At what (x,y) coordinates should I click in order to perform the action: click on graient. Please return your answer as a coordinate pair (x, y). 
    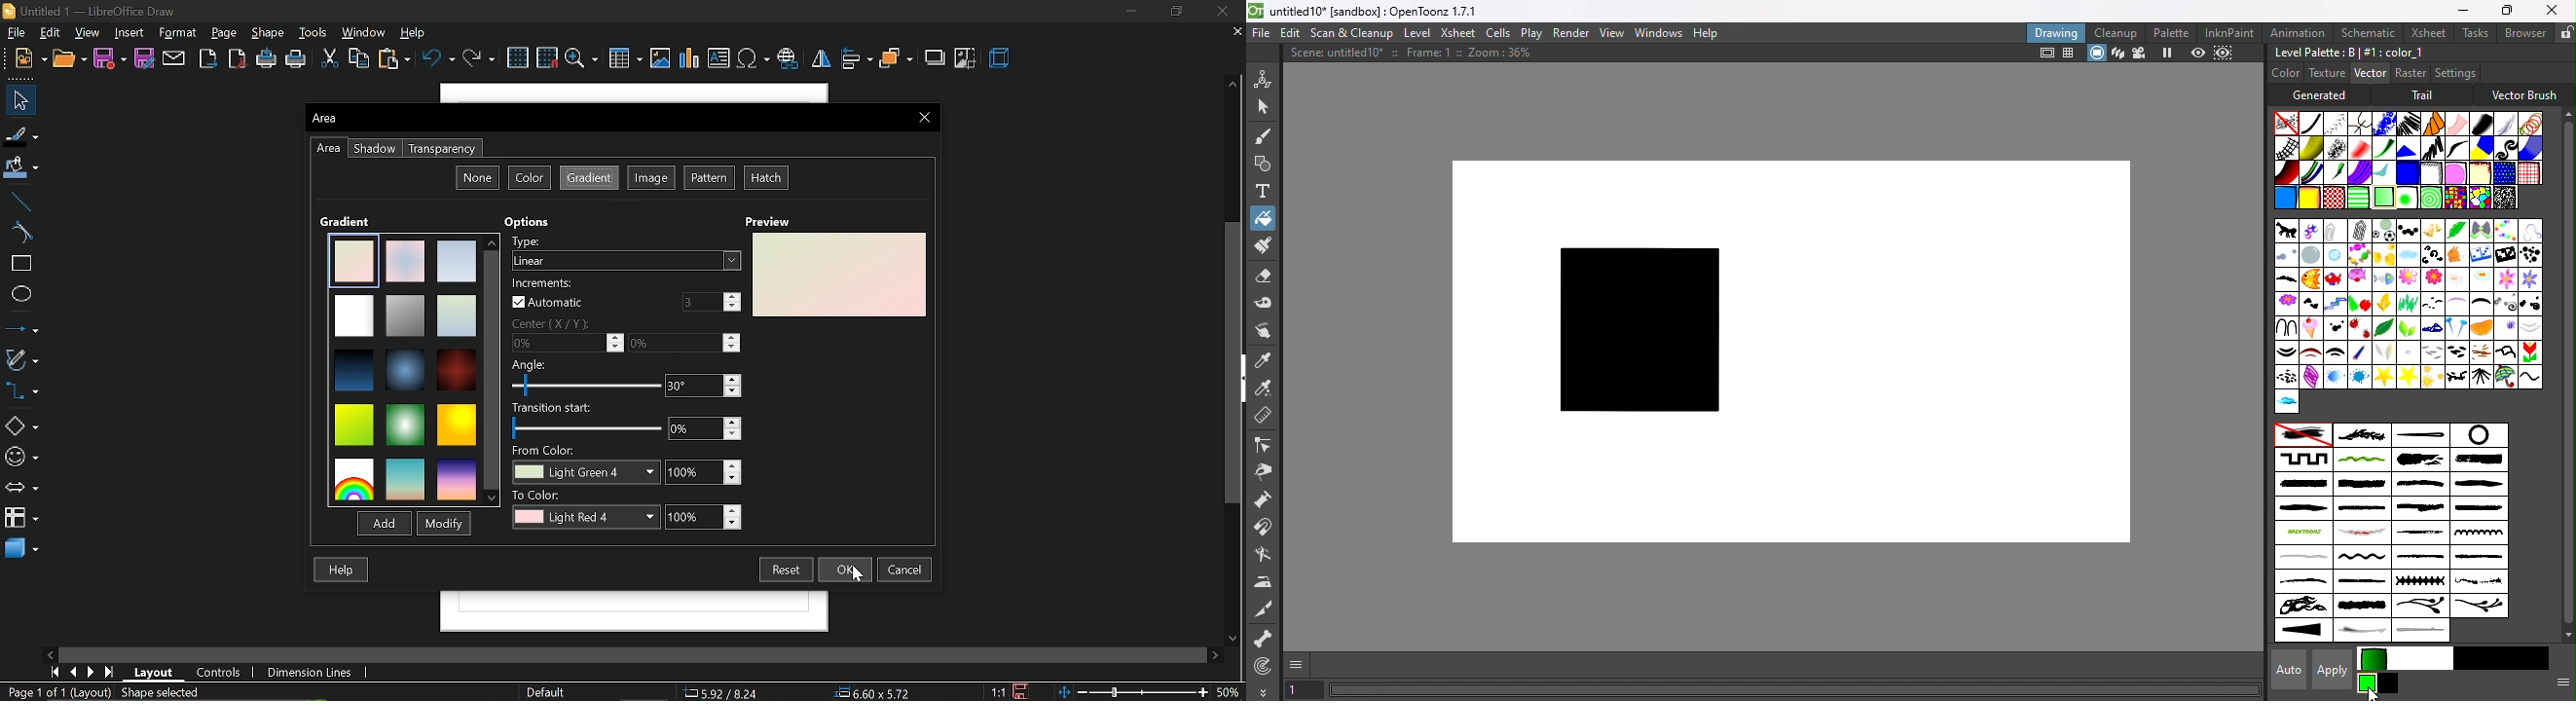
    Looking at the image, I should click on (590, 178).